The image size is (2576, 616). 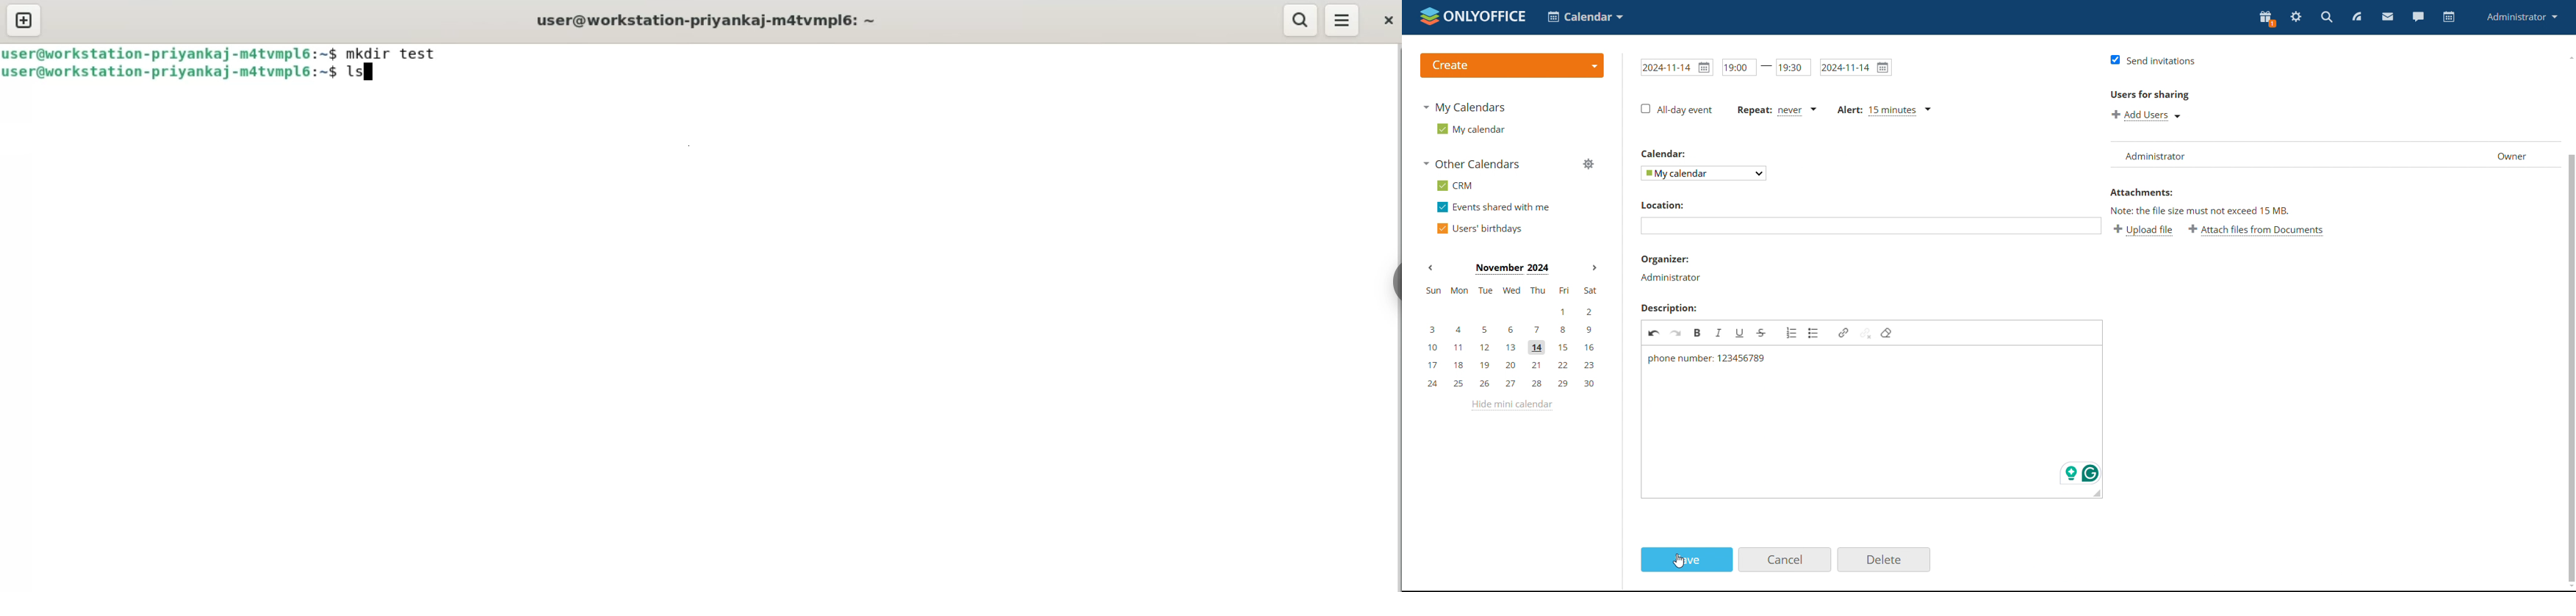 I want to click on remove filter, so click(x=1891, y=333).